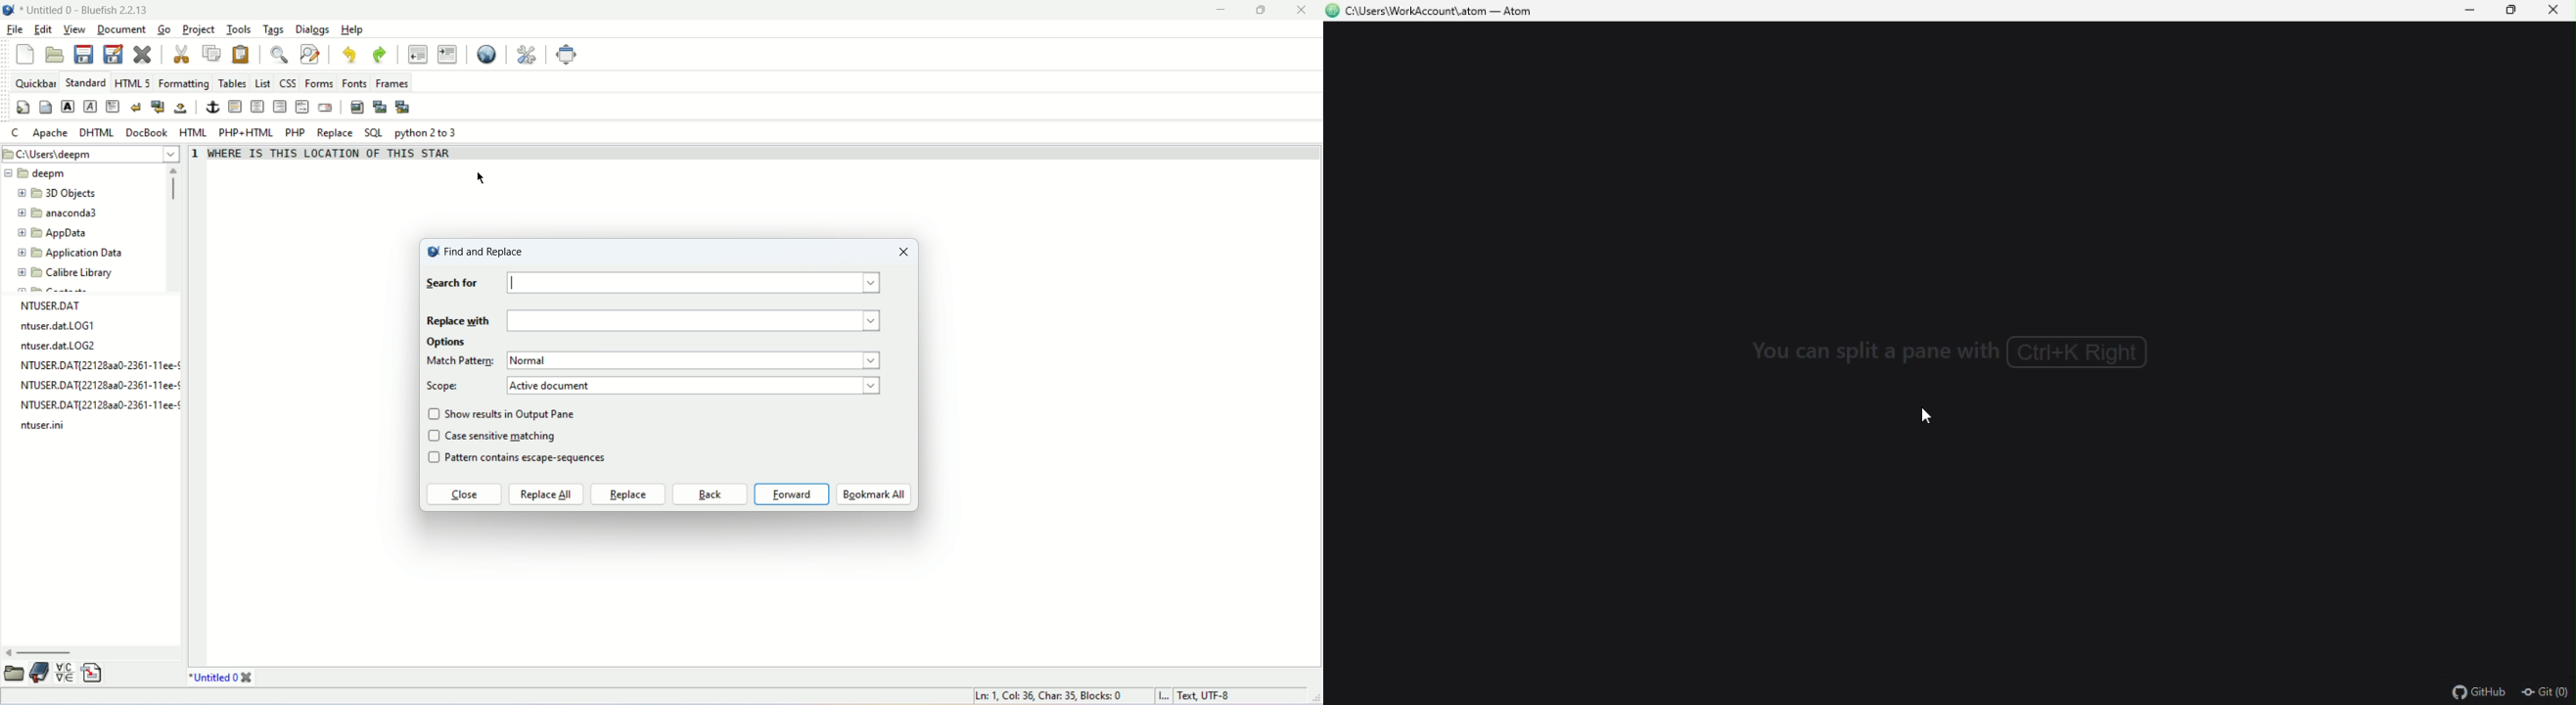 The width and height of the screenshot is (2576, 728). Describe the element at coordinates (199, 30) in the screenshot. I see `project` at that location.